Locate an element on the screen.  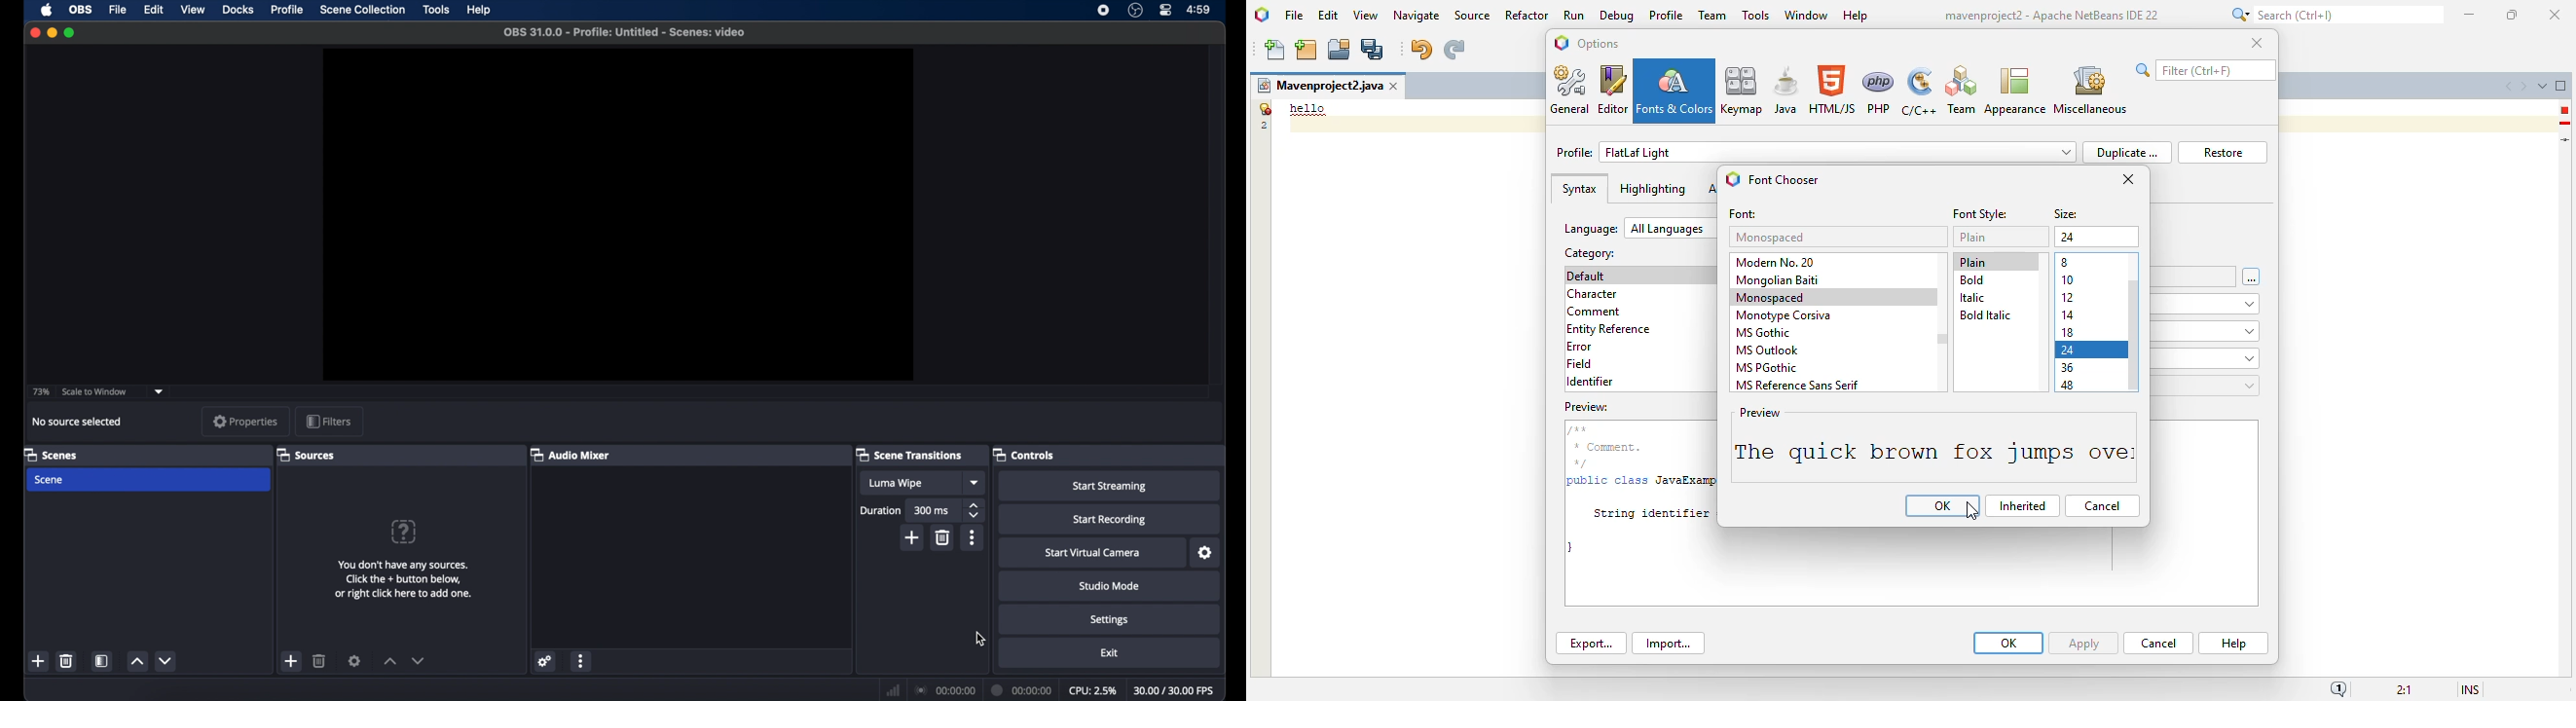
You don't have any sources.
Click the + button below,
or right click here to add one. is located at coordinates (406, 575).